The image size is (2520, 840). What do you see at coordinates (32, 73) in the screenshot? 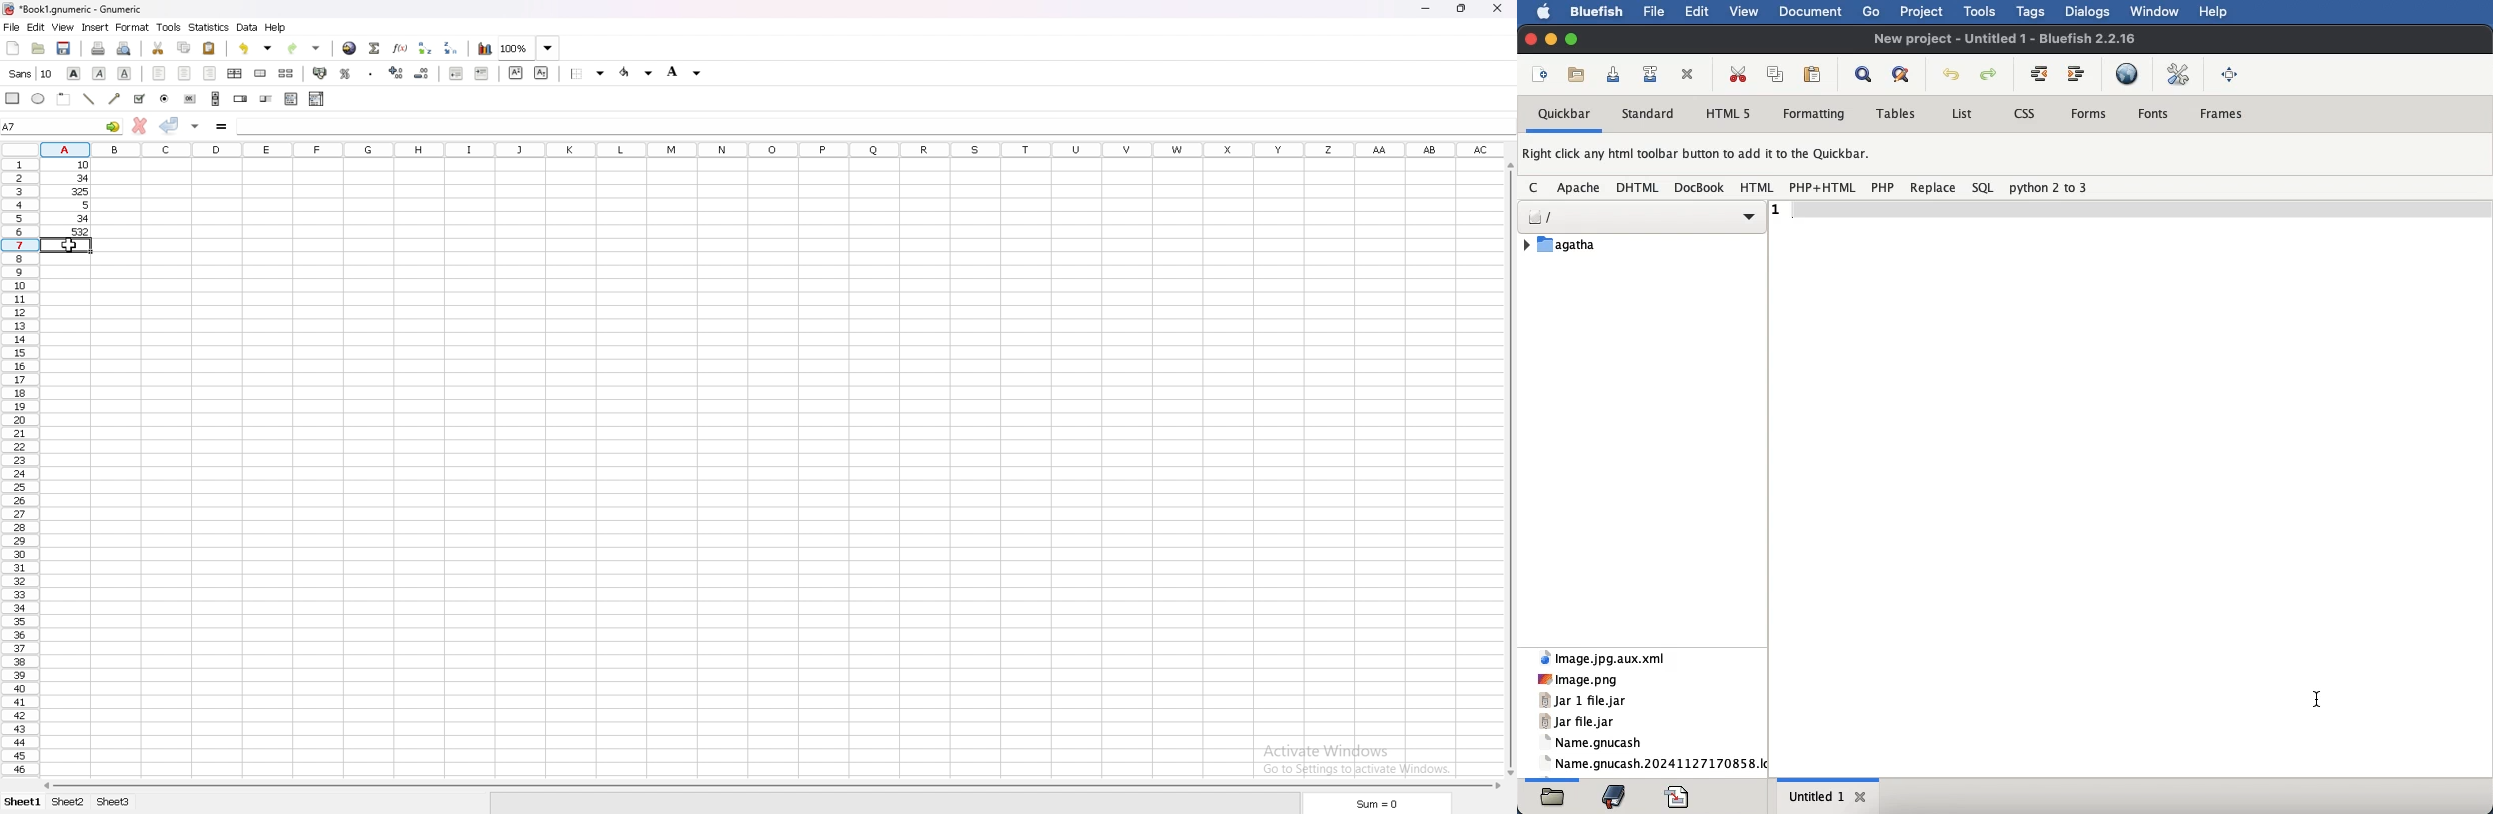
I see `font` at bounding box center [32, 73].